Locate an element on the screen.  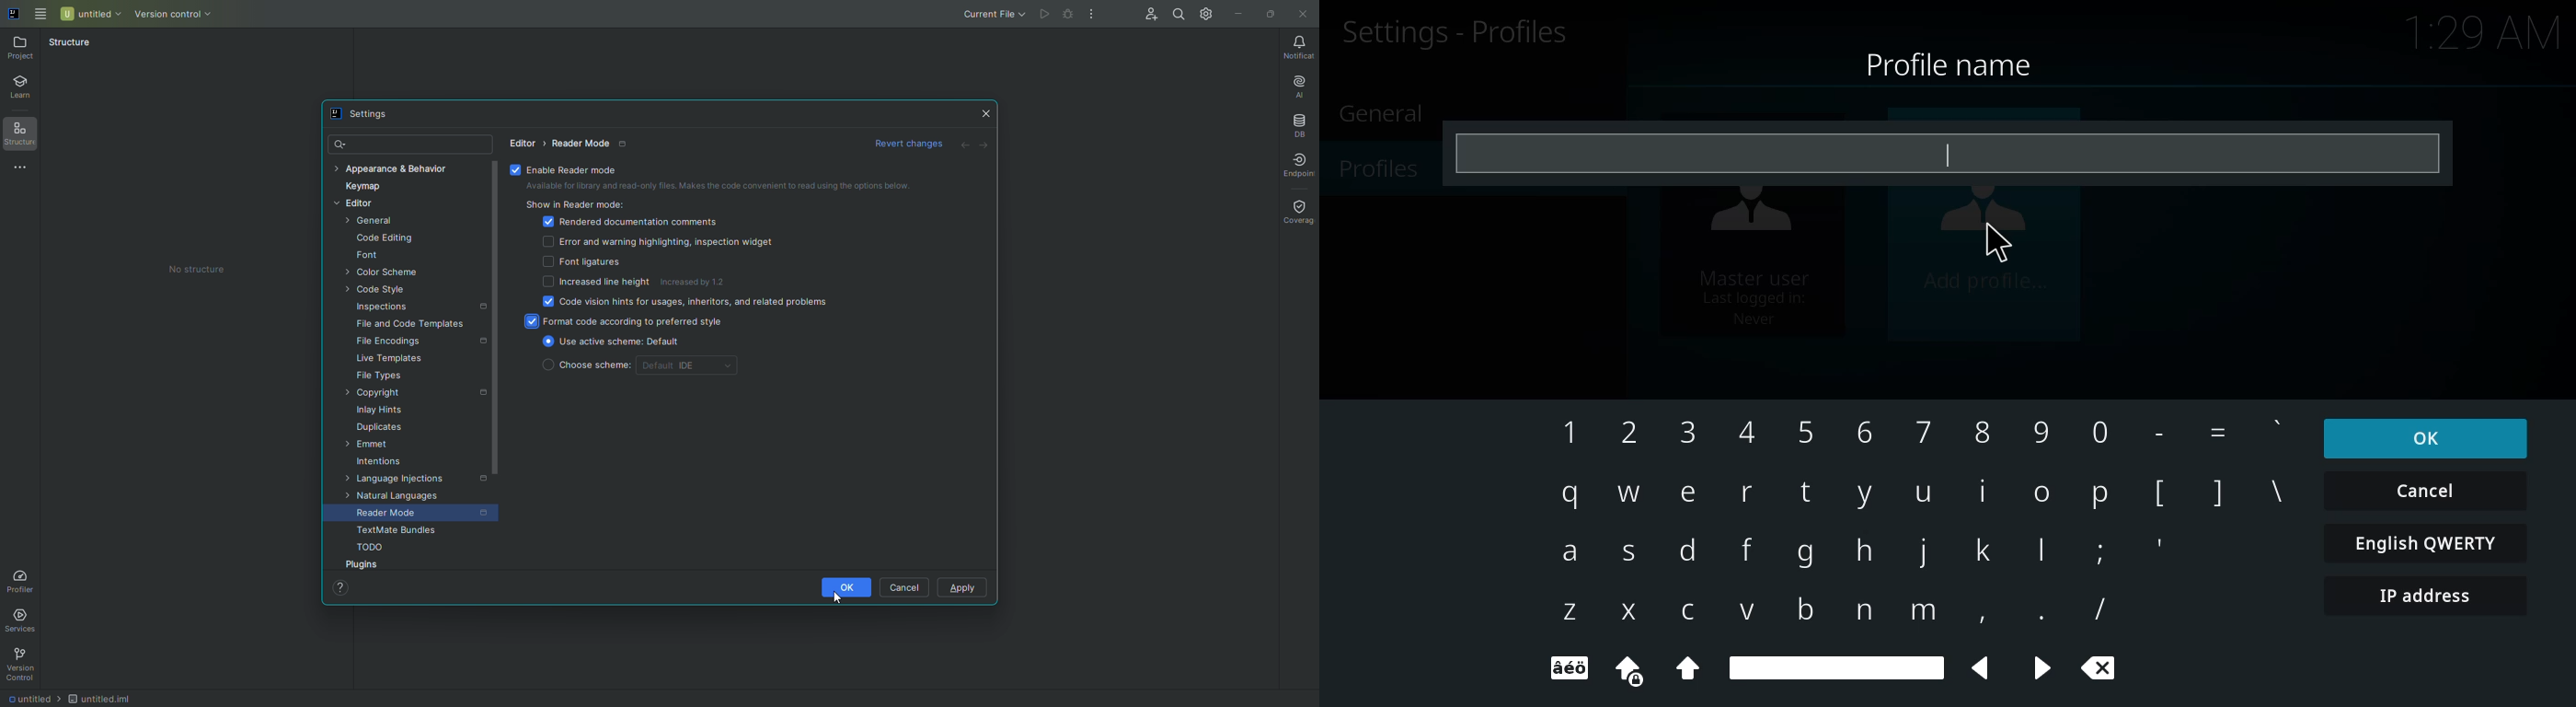
v is located at coordinates (1742, 608).